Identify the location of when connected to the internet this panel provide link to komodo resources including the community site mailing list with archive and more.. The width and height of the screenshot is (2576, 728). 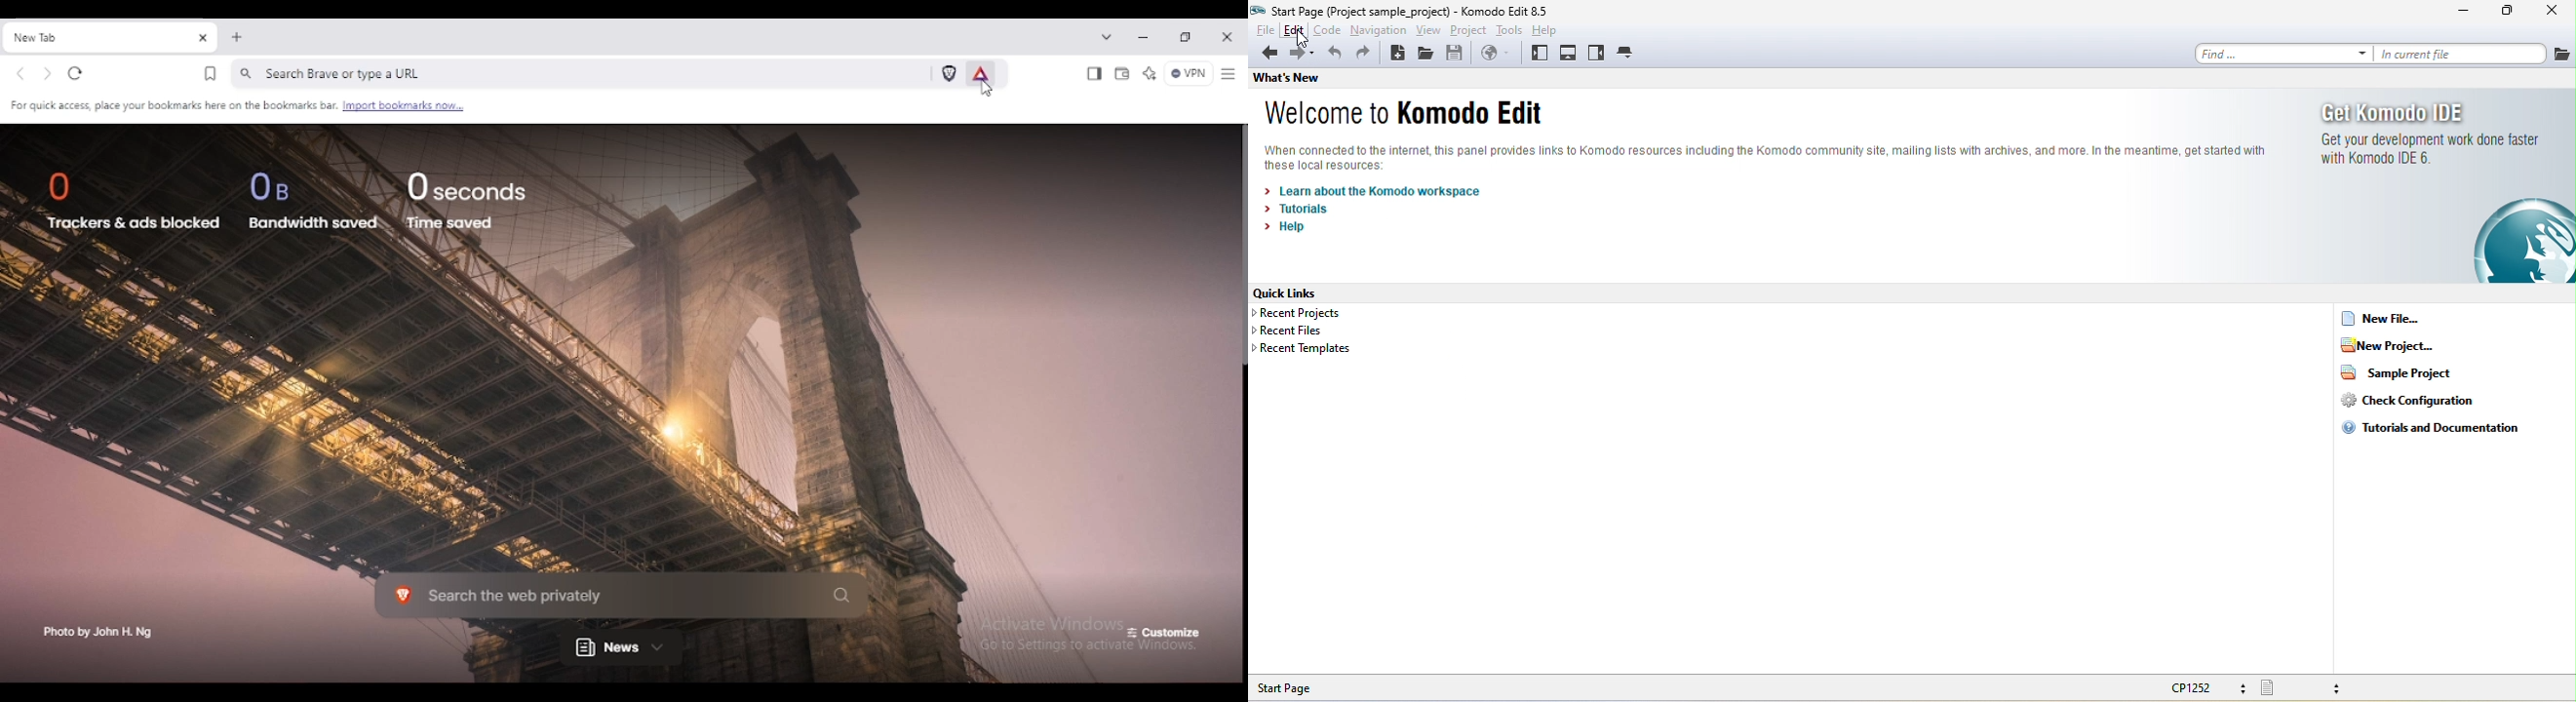
(1771, 157).